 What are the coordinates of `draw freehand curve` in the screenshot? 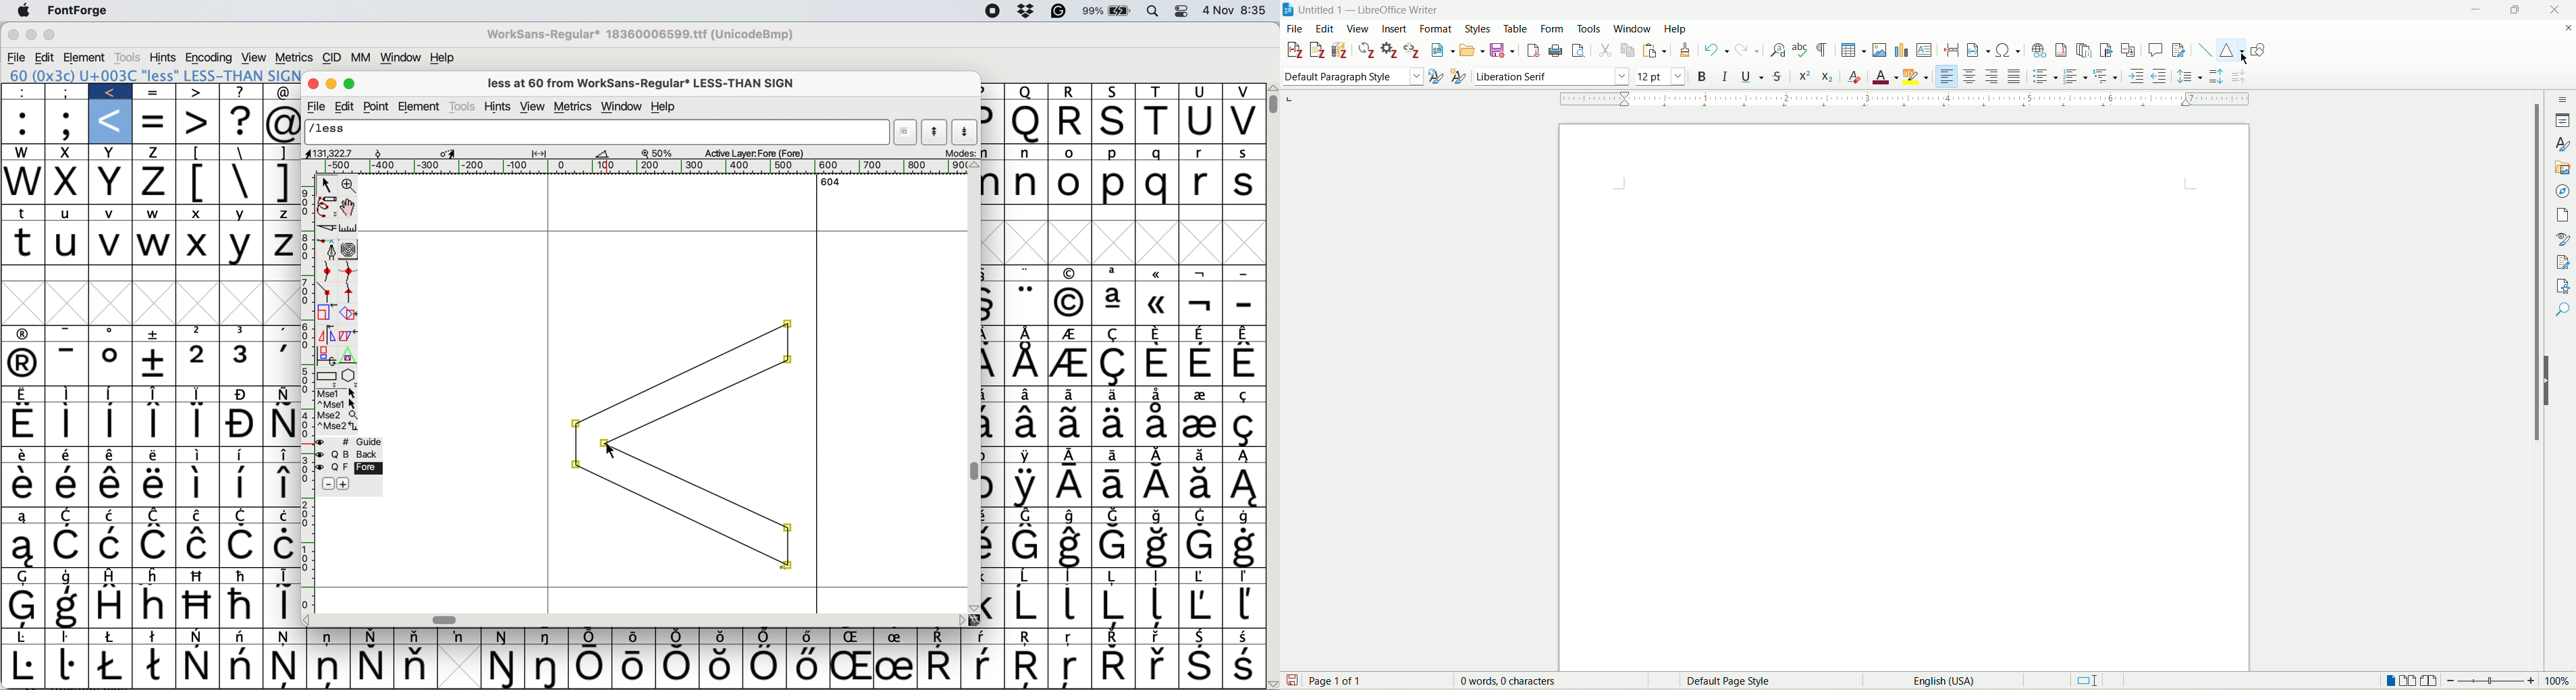 It's located at (327, 207).